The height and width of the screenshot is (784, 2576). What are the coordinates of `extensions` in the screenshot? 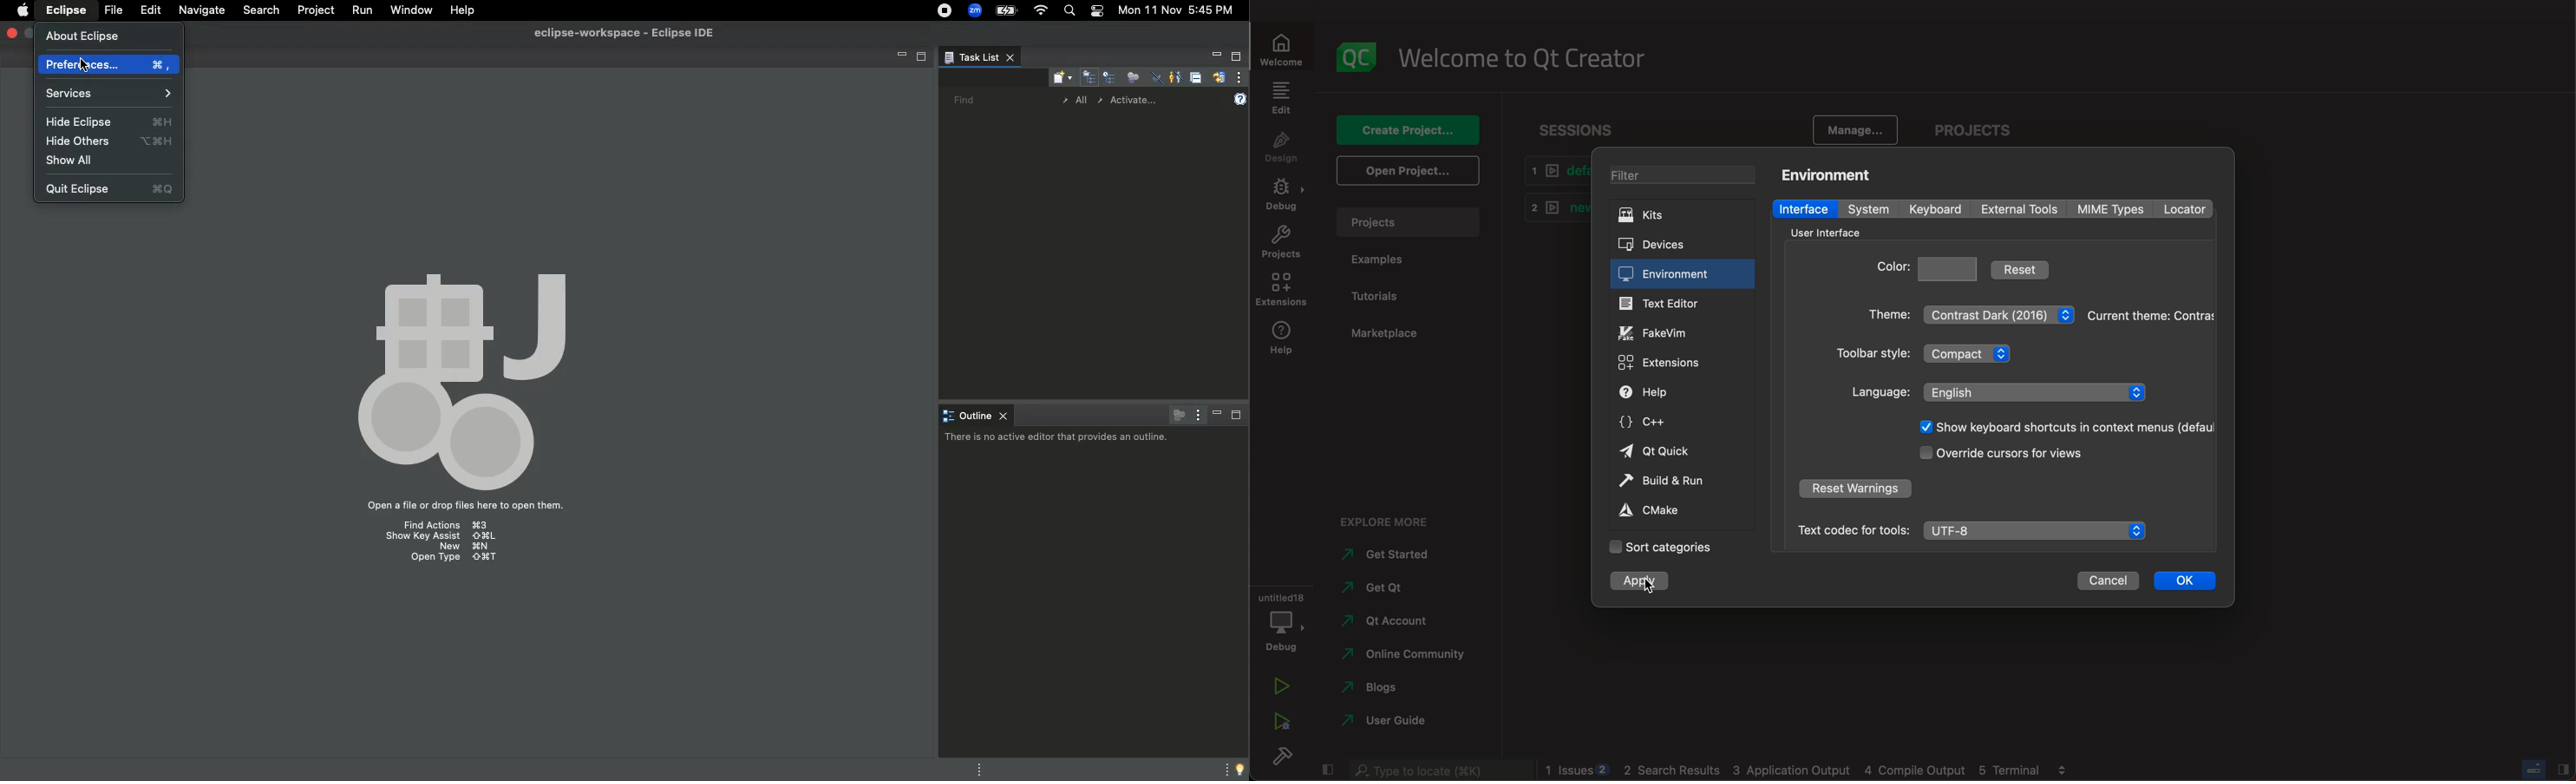 It's located at (1283, 290).